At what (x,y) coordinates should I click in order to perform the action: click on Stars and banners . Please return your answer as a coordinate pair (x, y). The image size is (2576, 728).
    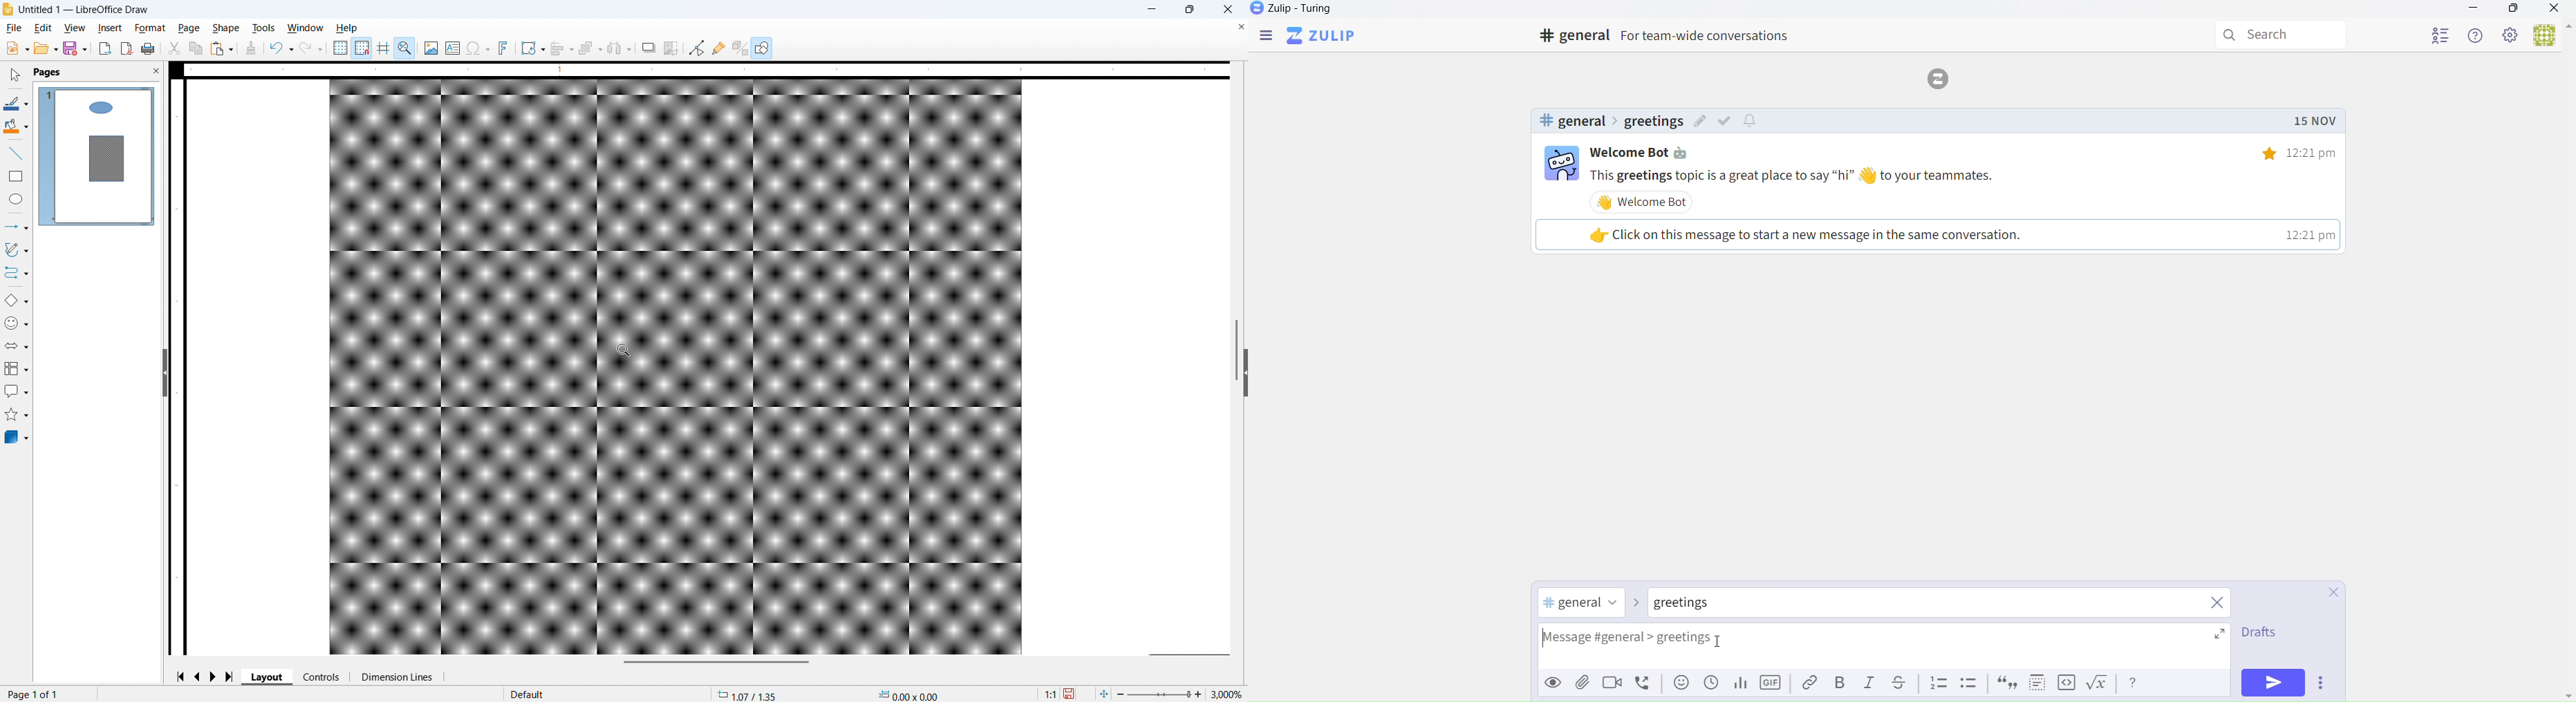
    Looking at the image, I should click on (17, 415).